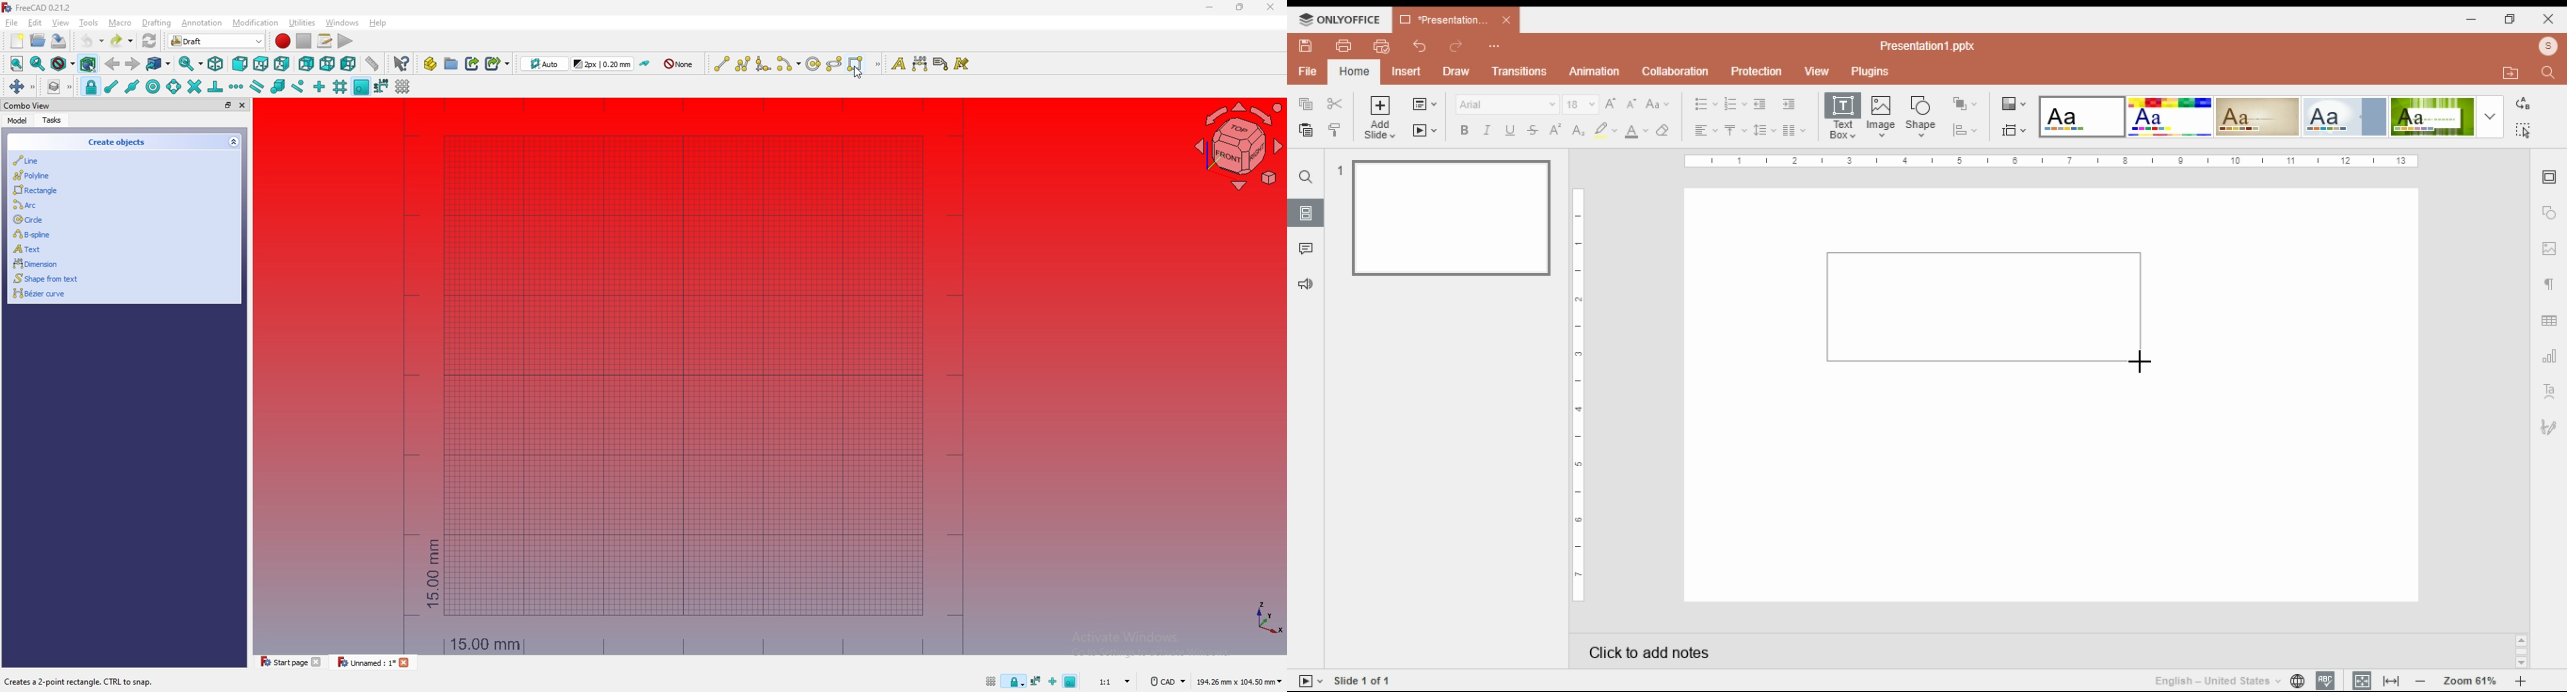  What do you see at coordinates (2392, 680) in the screenshot?
I see `fit to width` at bounding box center [2392, 680].